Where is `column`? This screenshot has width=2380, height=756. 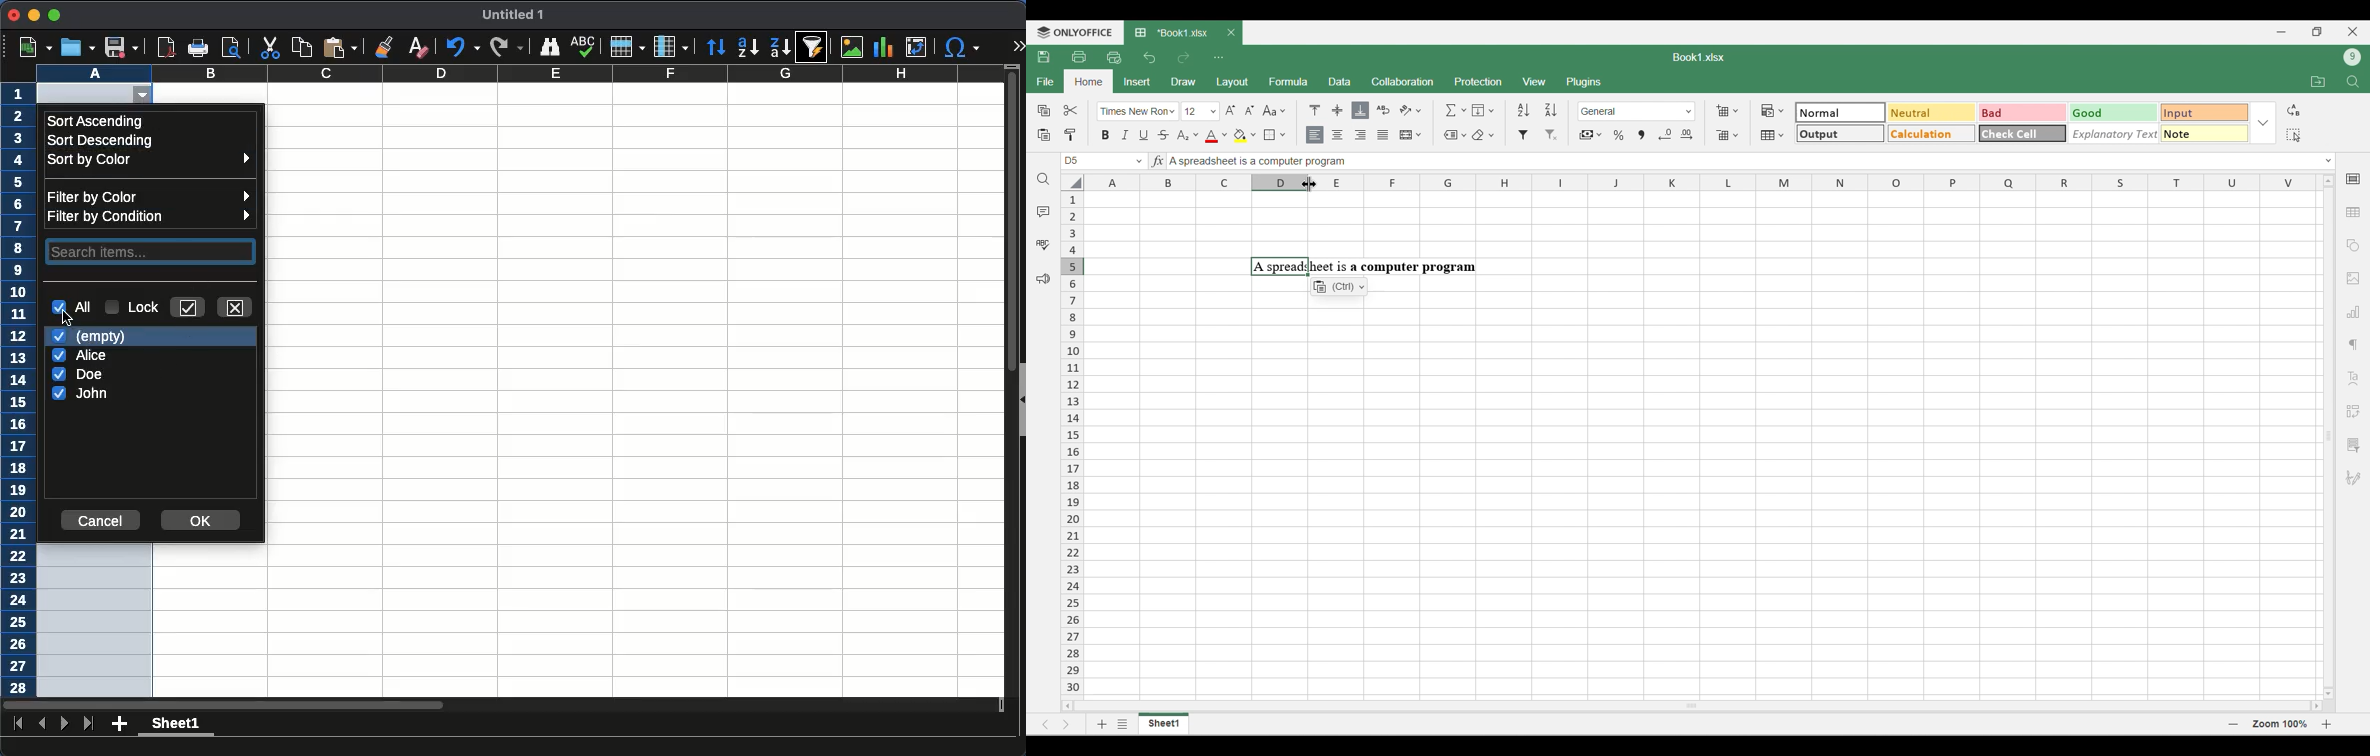 column is located at coordinates (519, 73).